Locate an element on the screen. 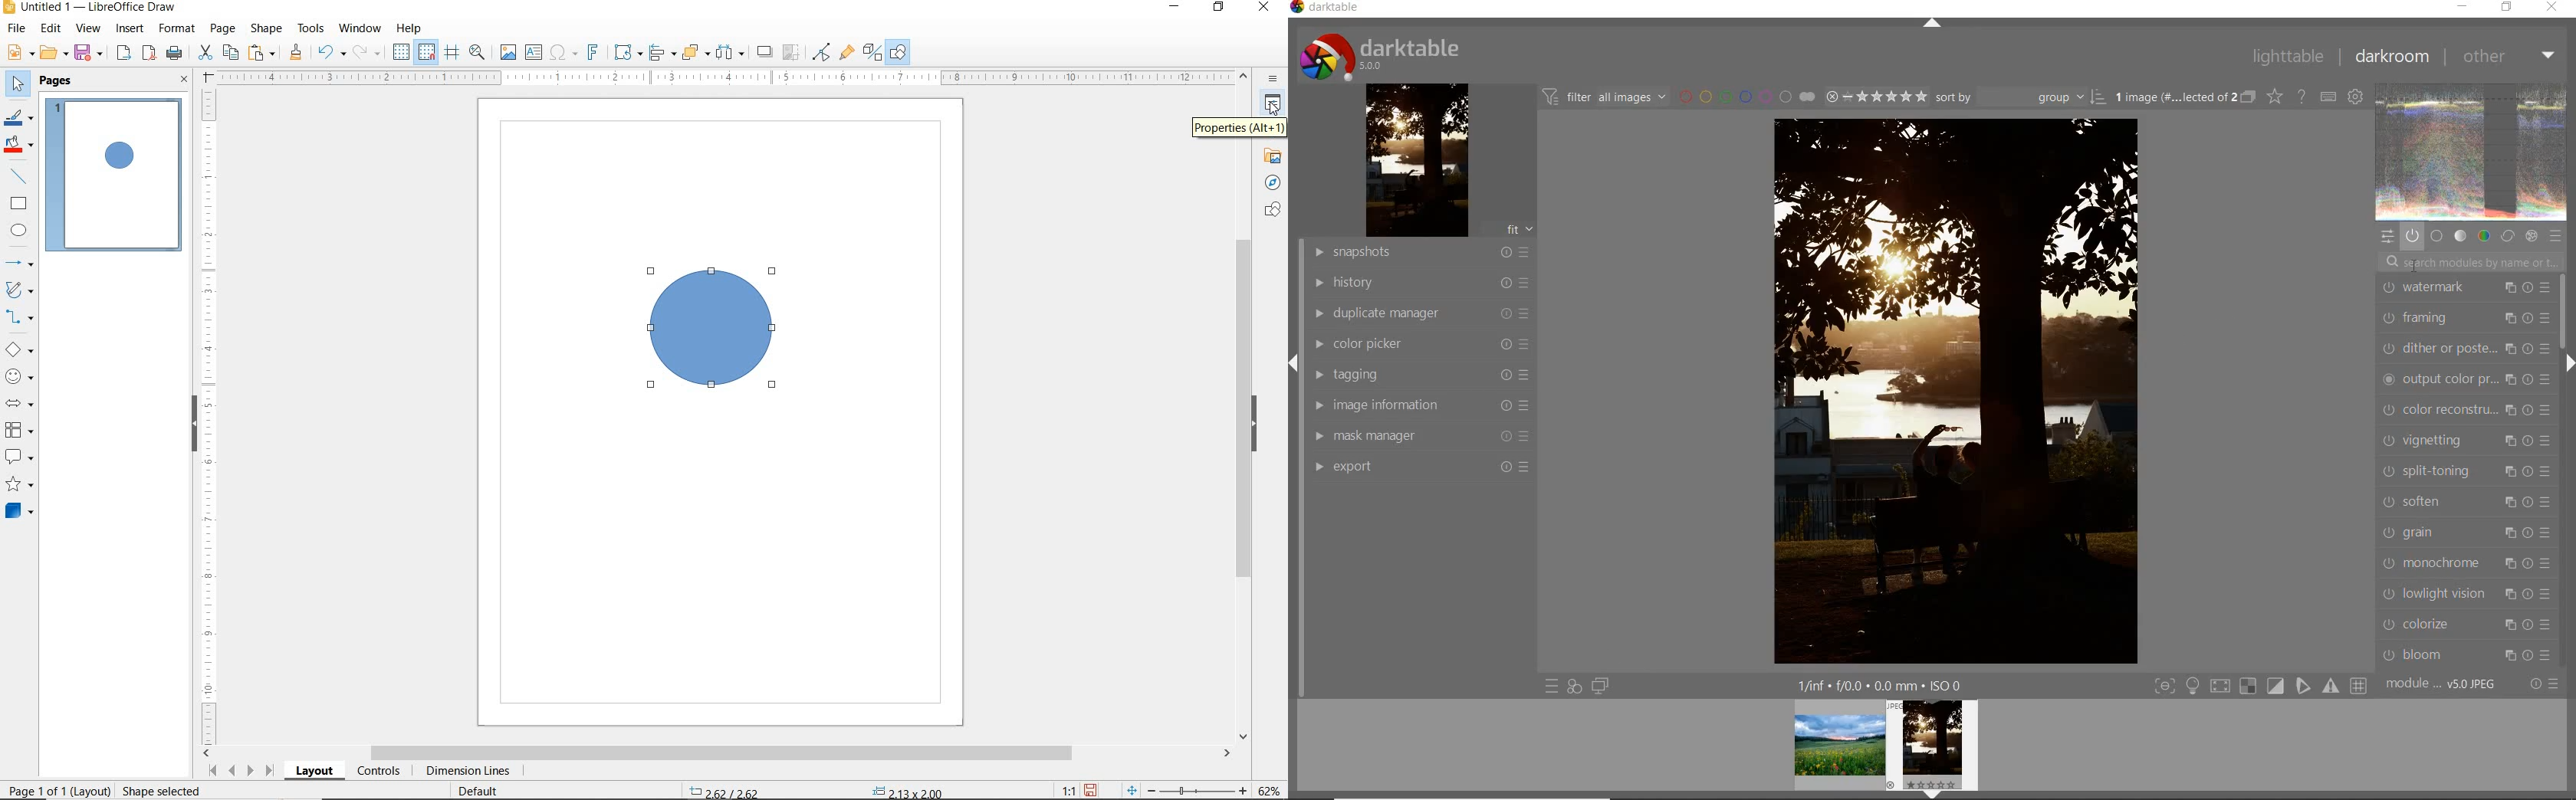  INSERT SPECIAL CHARACTERS is located at coordinates (566, 52).